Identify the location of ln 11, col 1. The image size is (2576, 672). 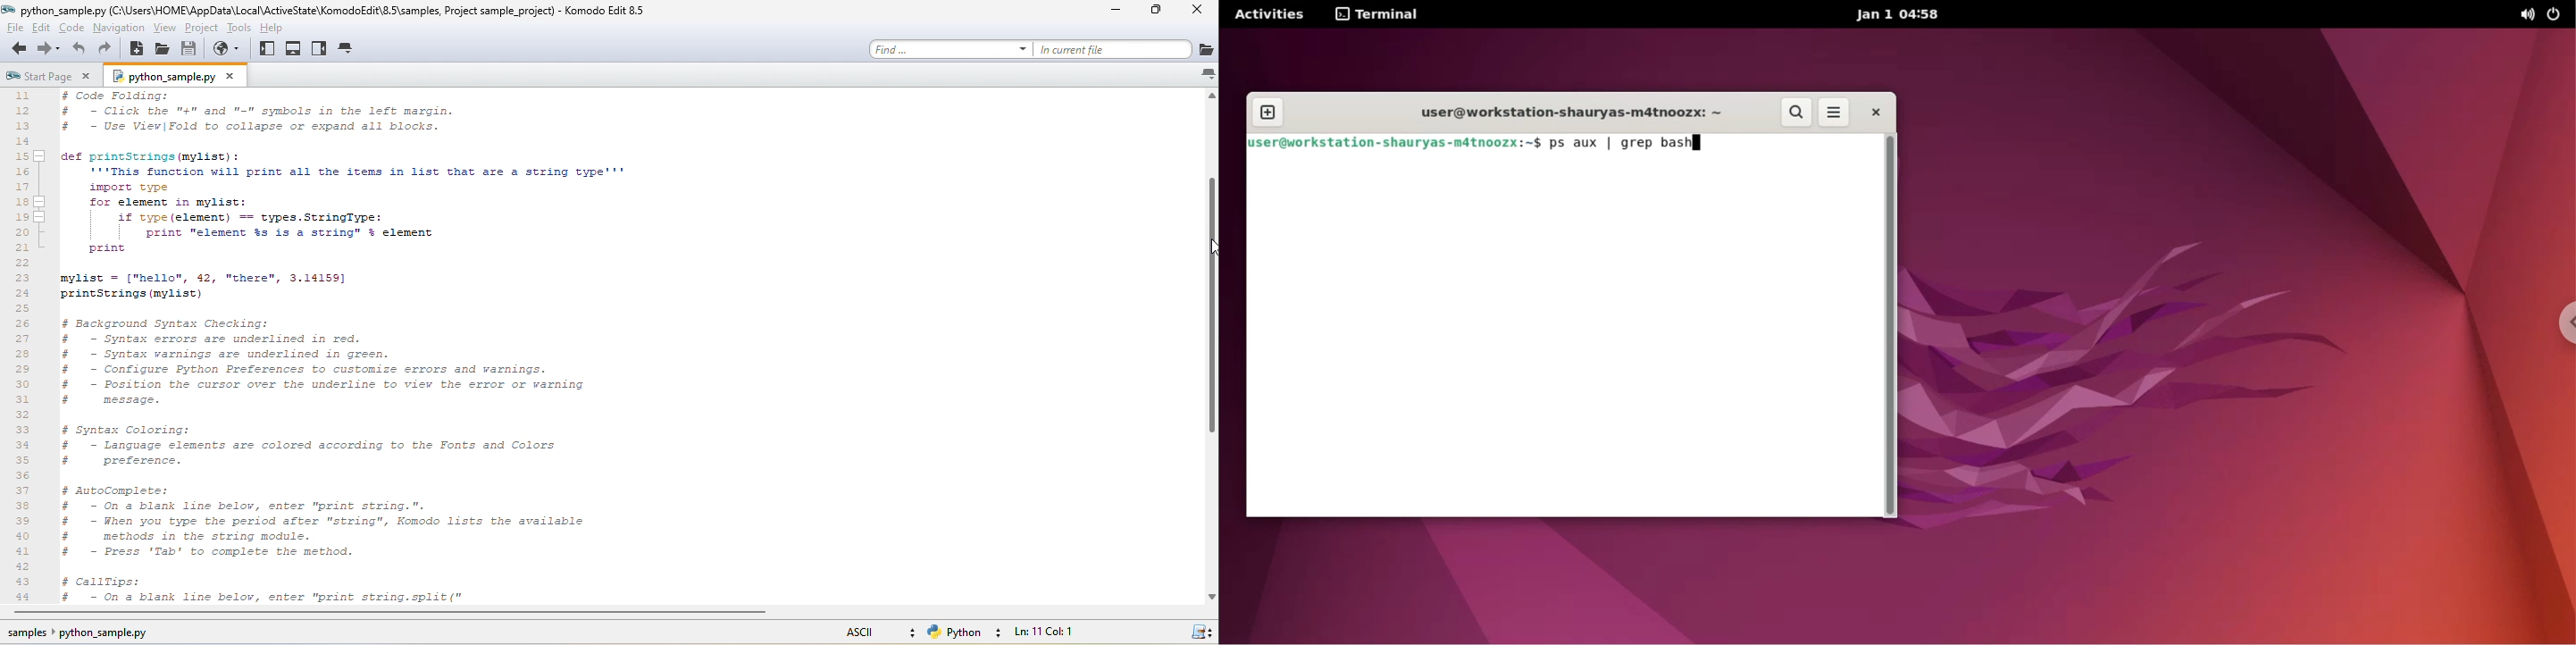
(1053, 632).